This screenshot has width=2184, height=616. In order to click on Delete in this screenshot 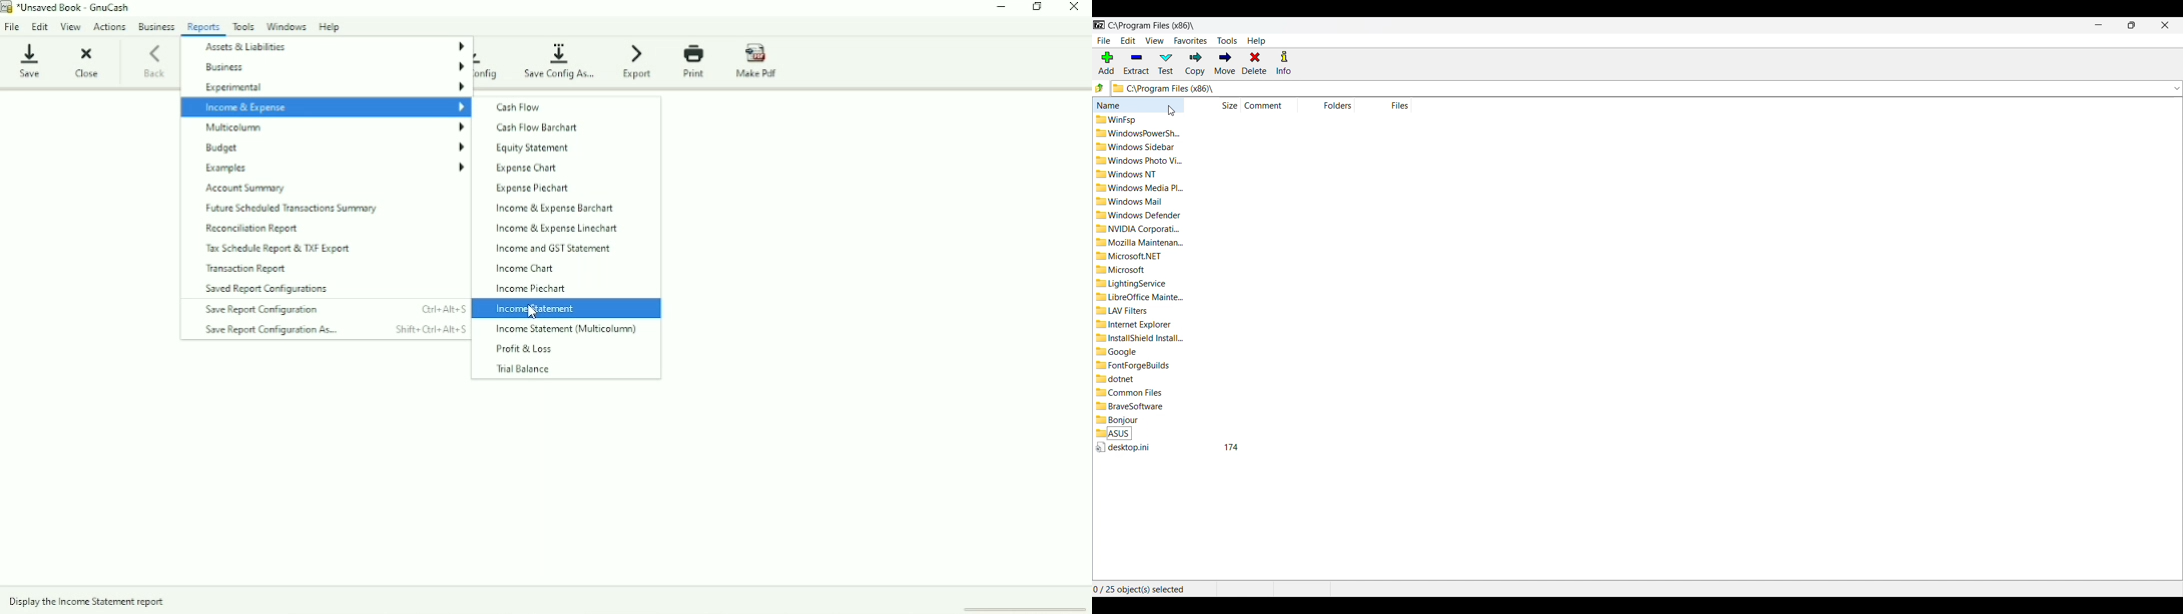, I will do `click(1255, 63)`.